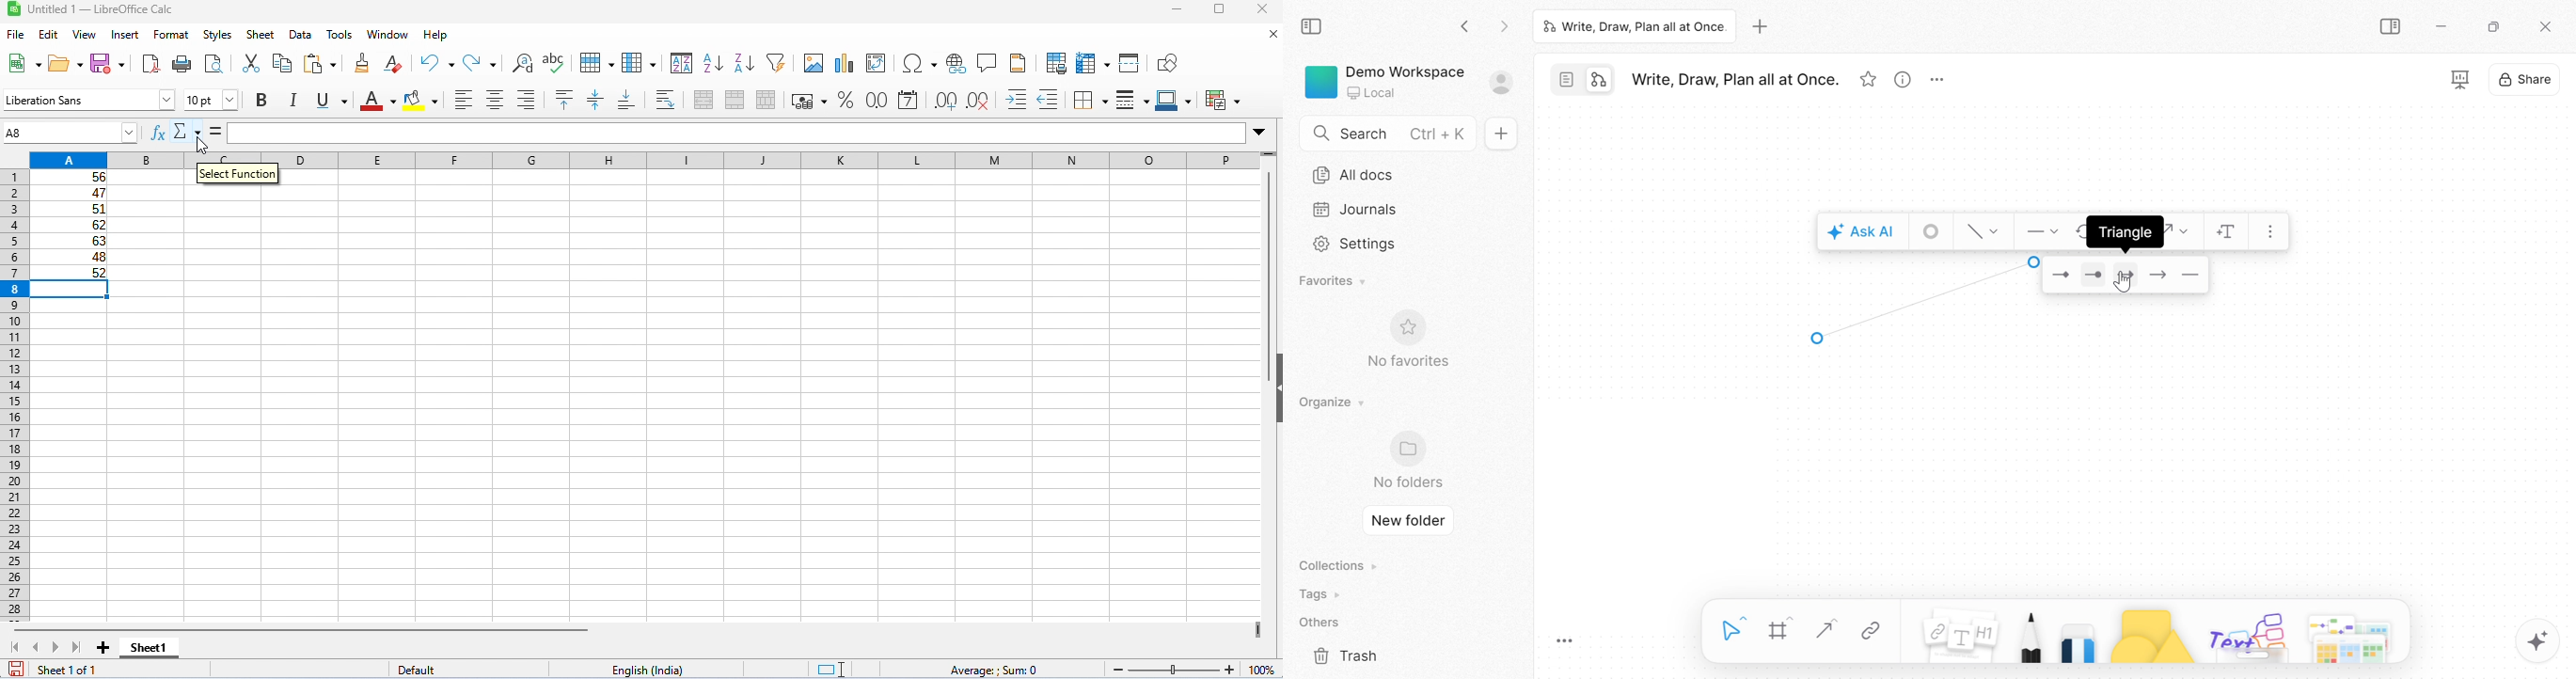  Describe the element at coordinates (95, 9) in the screenshot. I see `title` at that location.